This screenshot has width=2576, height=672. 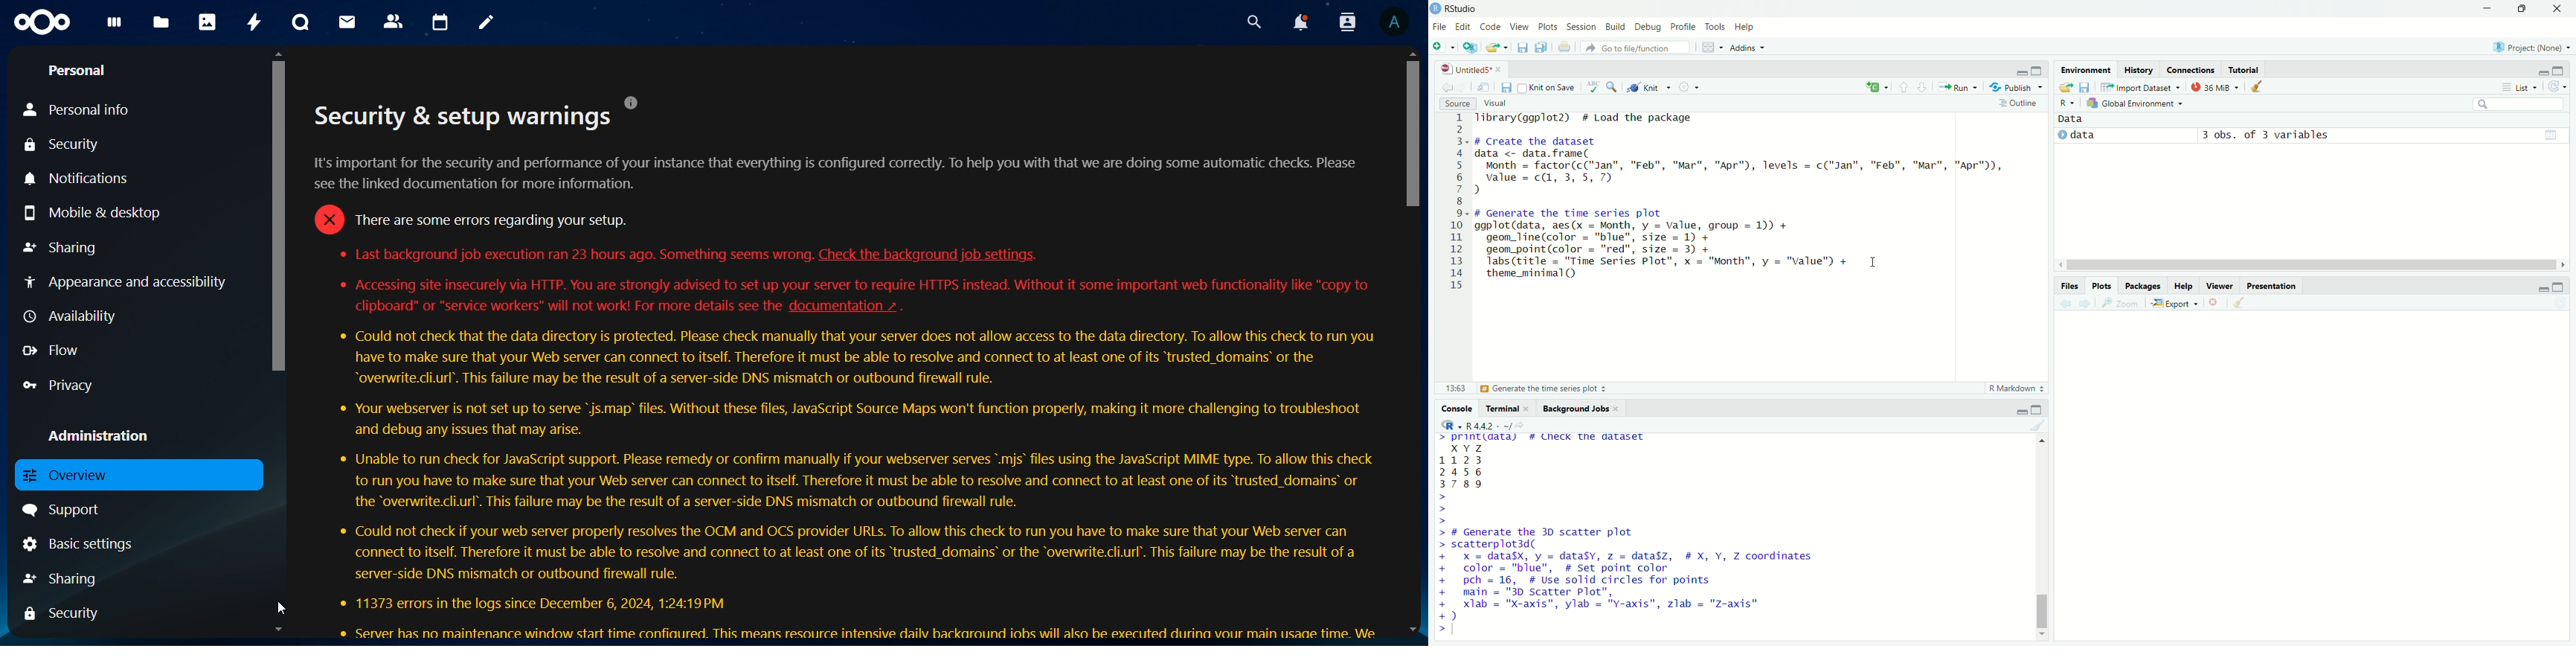 What do you see at coordinates (2192, 69) in the screenshot?
I see `Connections` at bounding box center [2192, 69].